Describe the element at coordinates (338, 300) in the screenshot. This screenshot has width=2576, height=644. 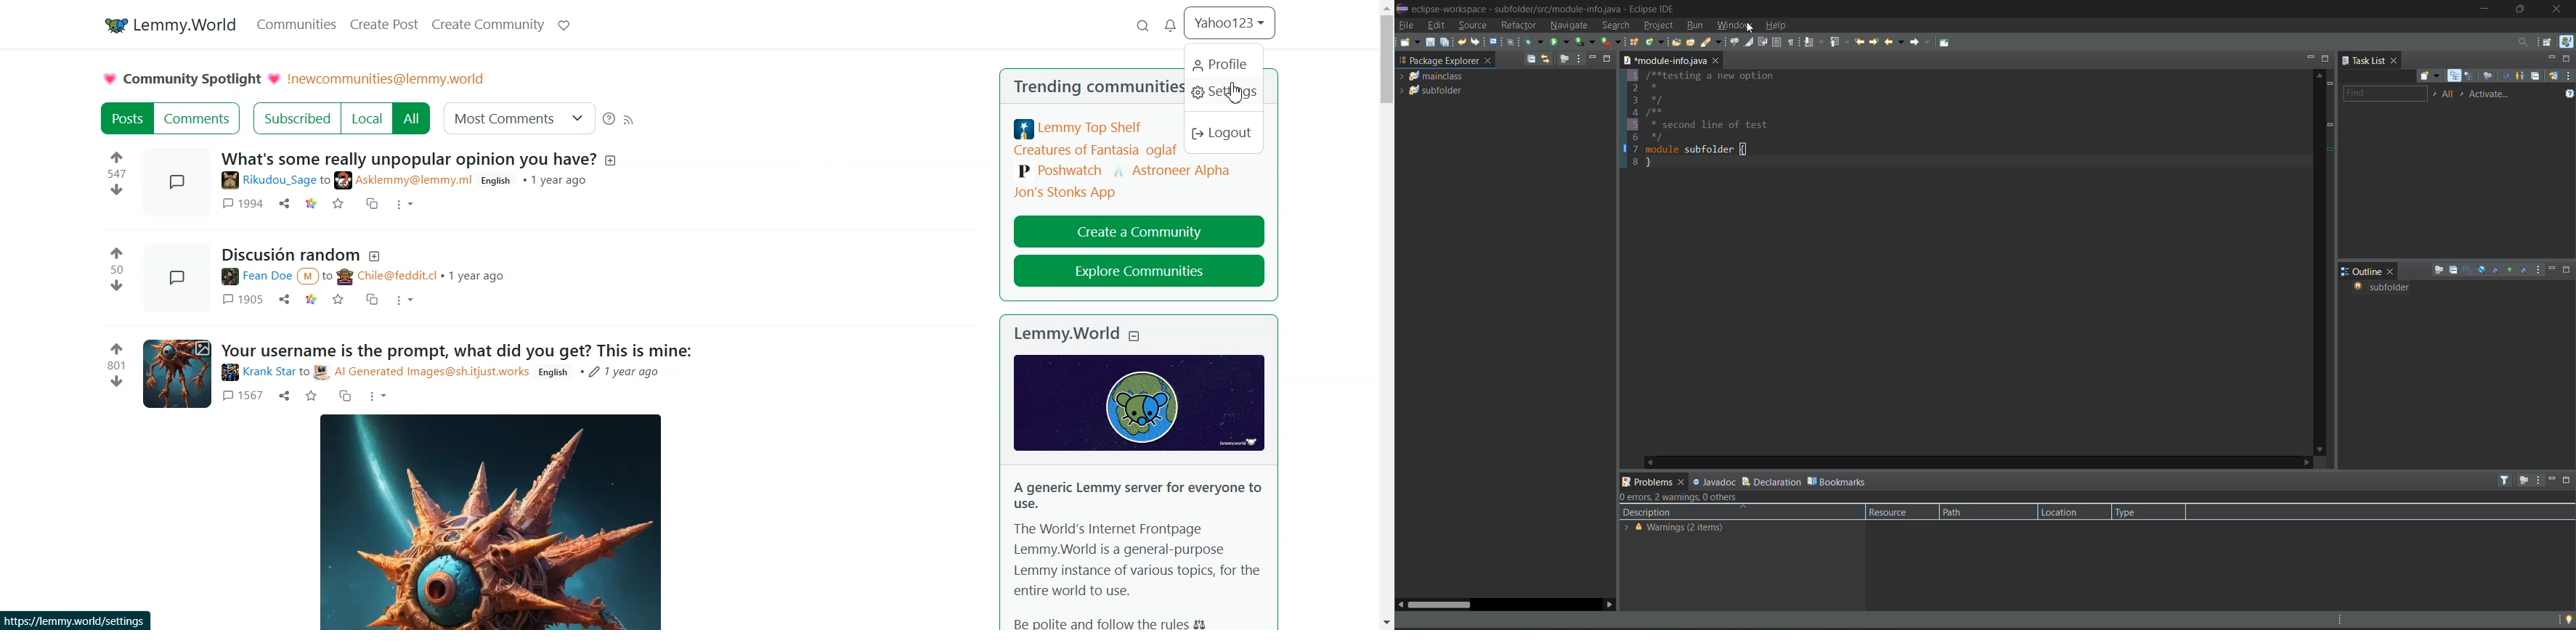
I see `save` at that location.